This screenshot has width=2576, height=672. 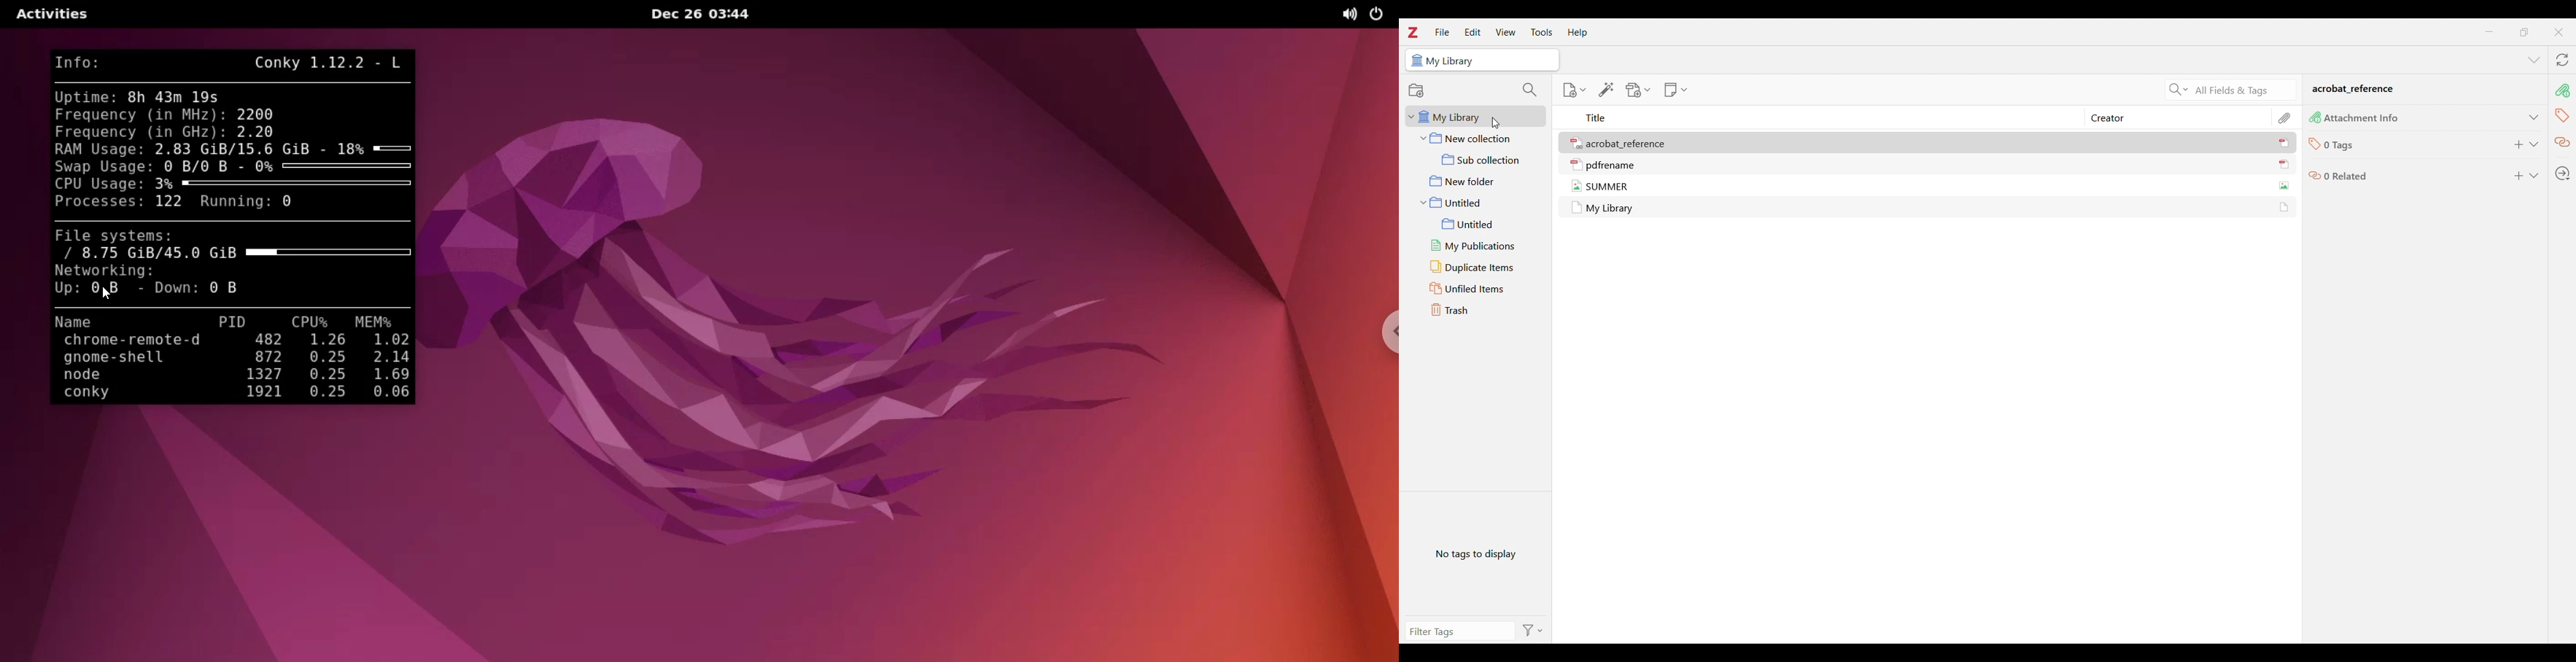 I want to click on acrobat_reference, so click(x=1628, y=144).